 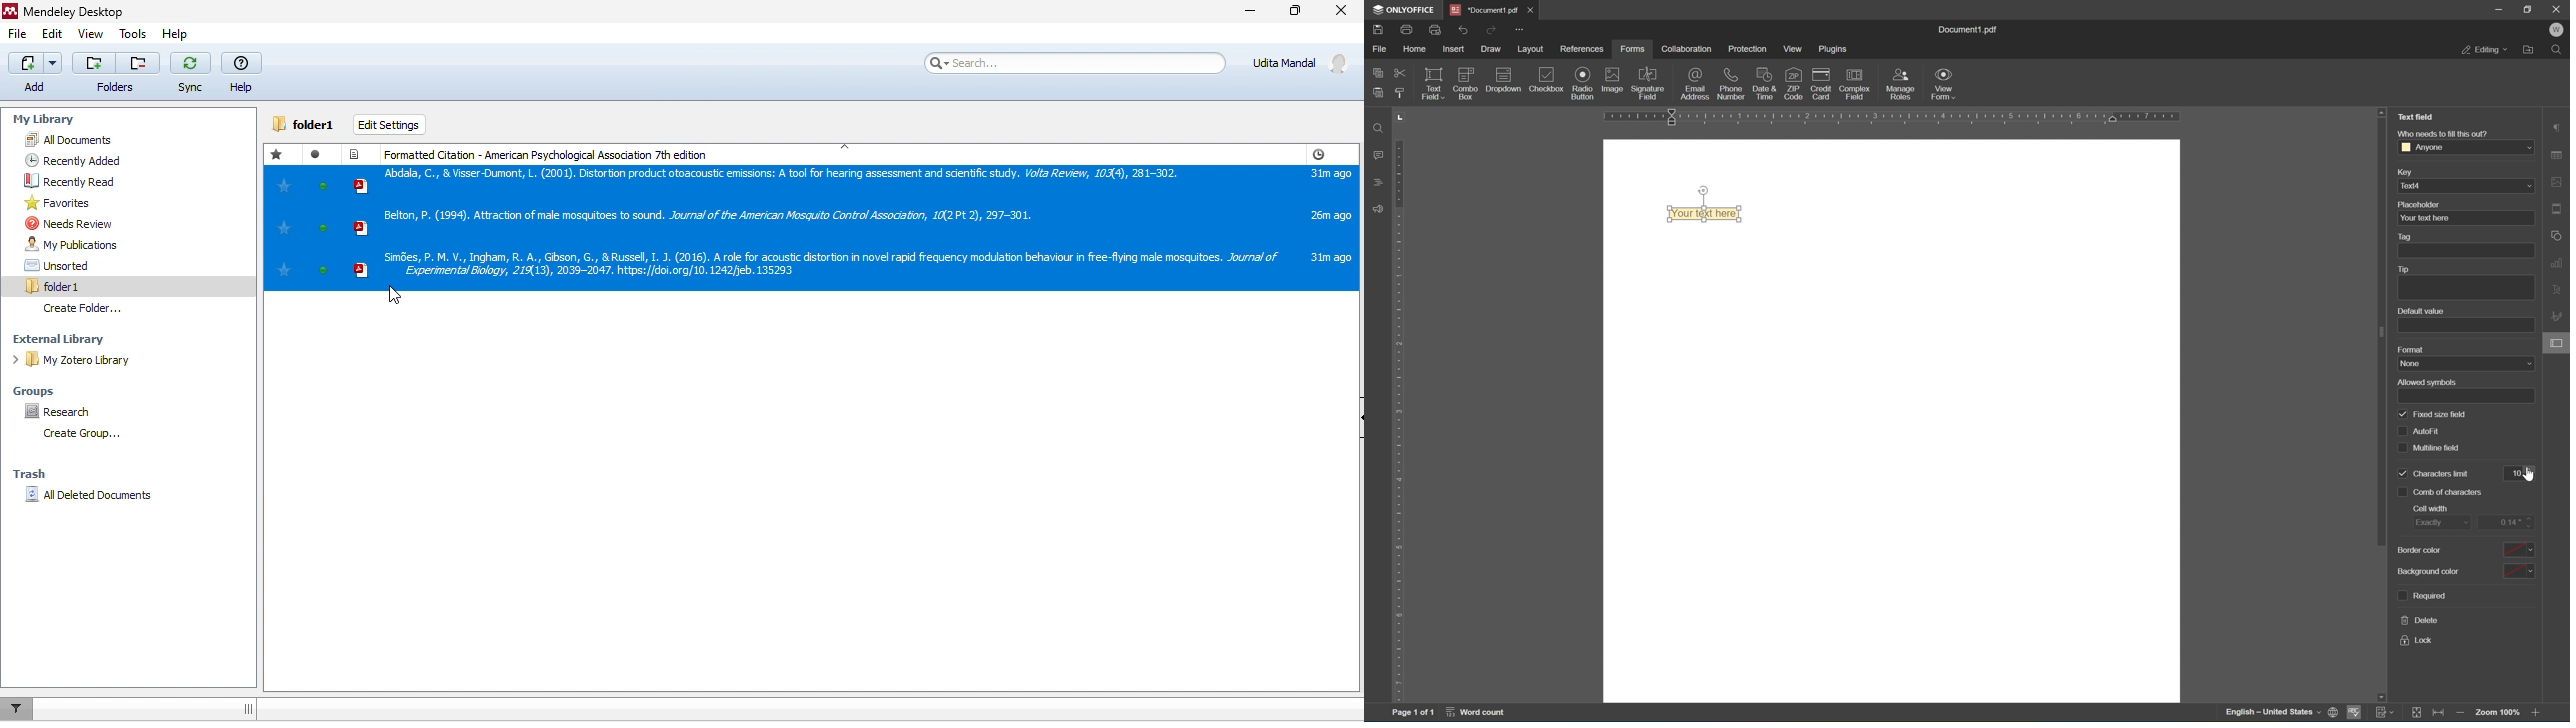 I want to click on checkbox, so click(x=2403, y=430).